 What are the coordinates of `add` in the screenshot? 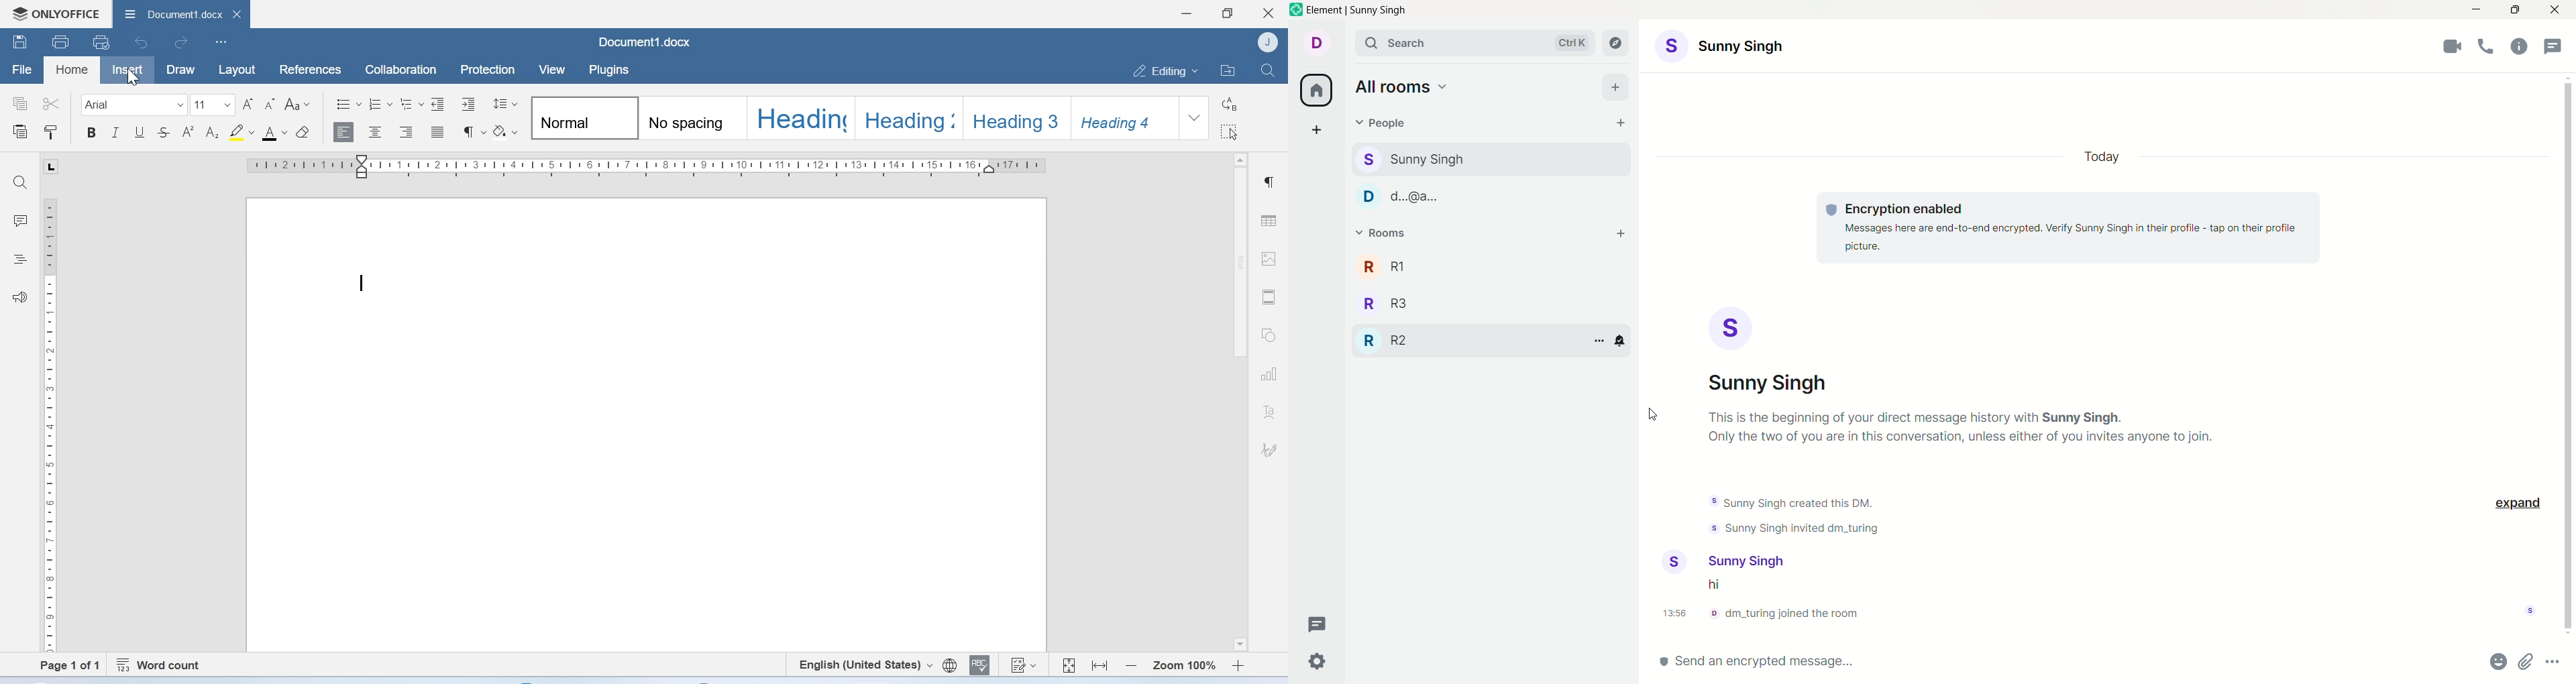 It's located at (1624, 233).